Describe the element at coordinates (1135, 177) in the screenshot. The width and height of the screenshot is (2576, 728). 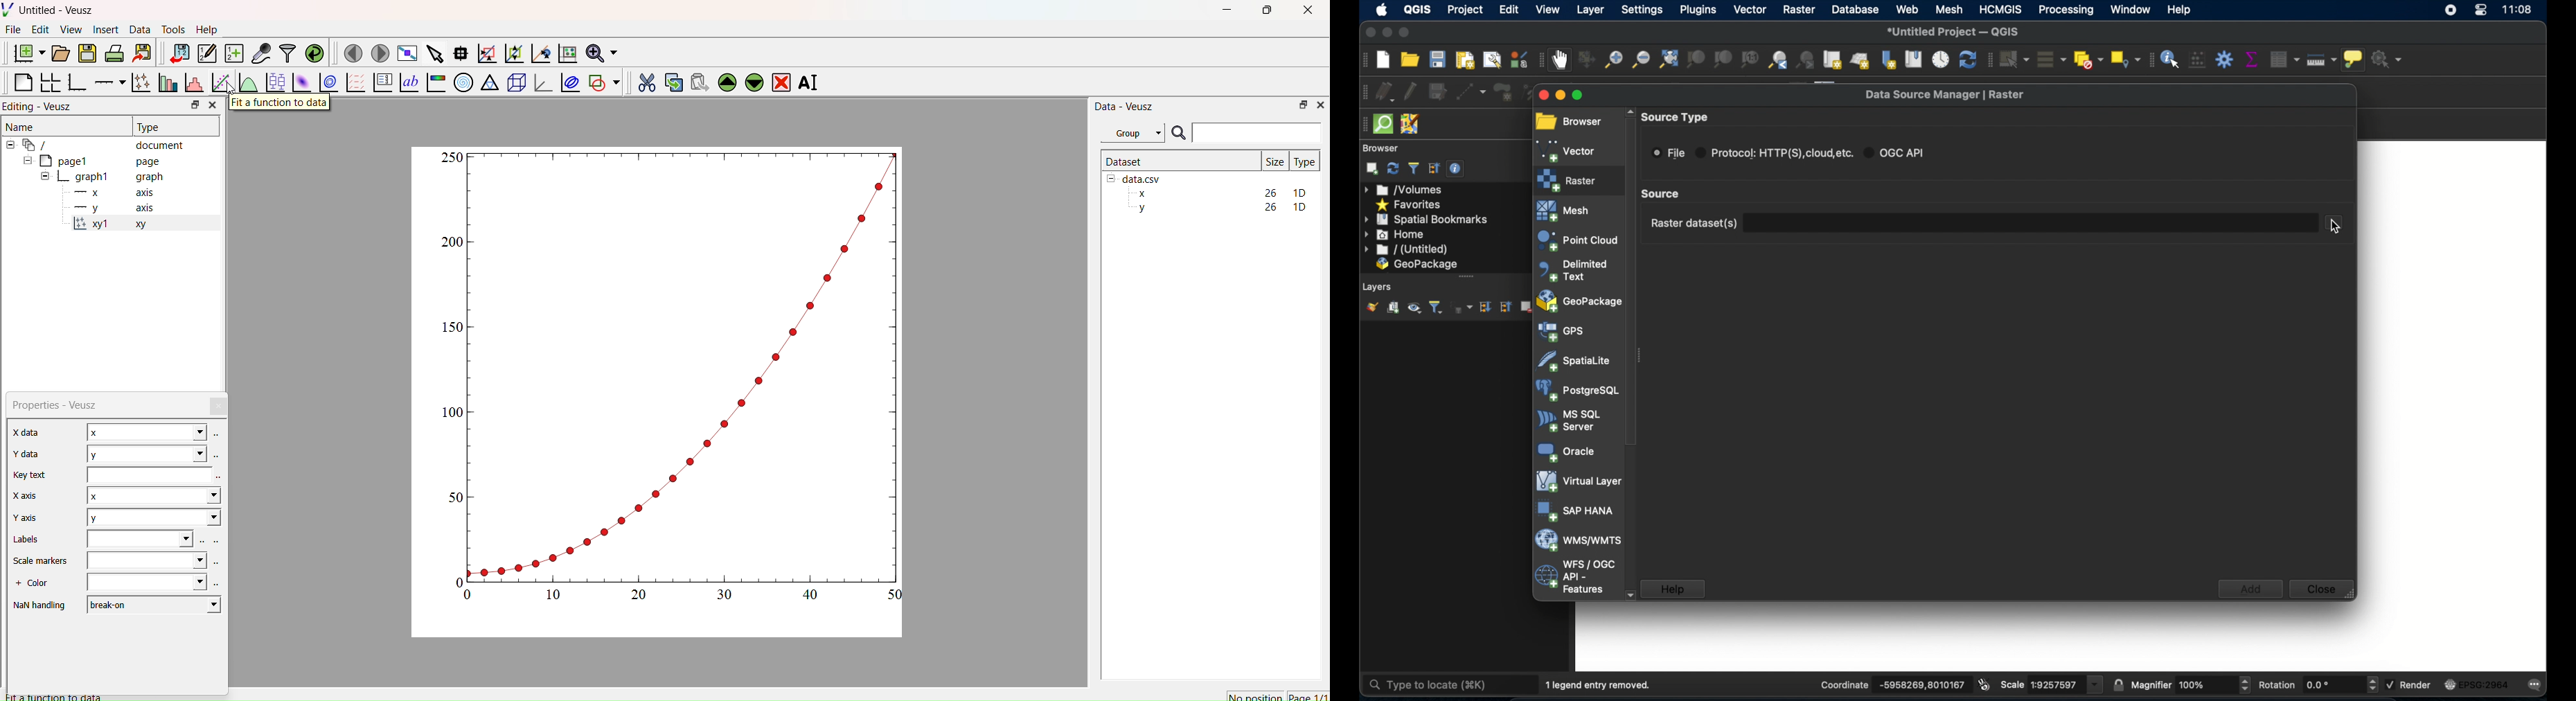
I see `data.csv` at that location.